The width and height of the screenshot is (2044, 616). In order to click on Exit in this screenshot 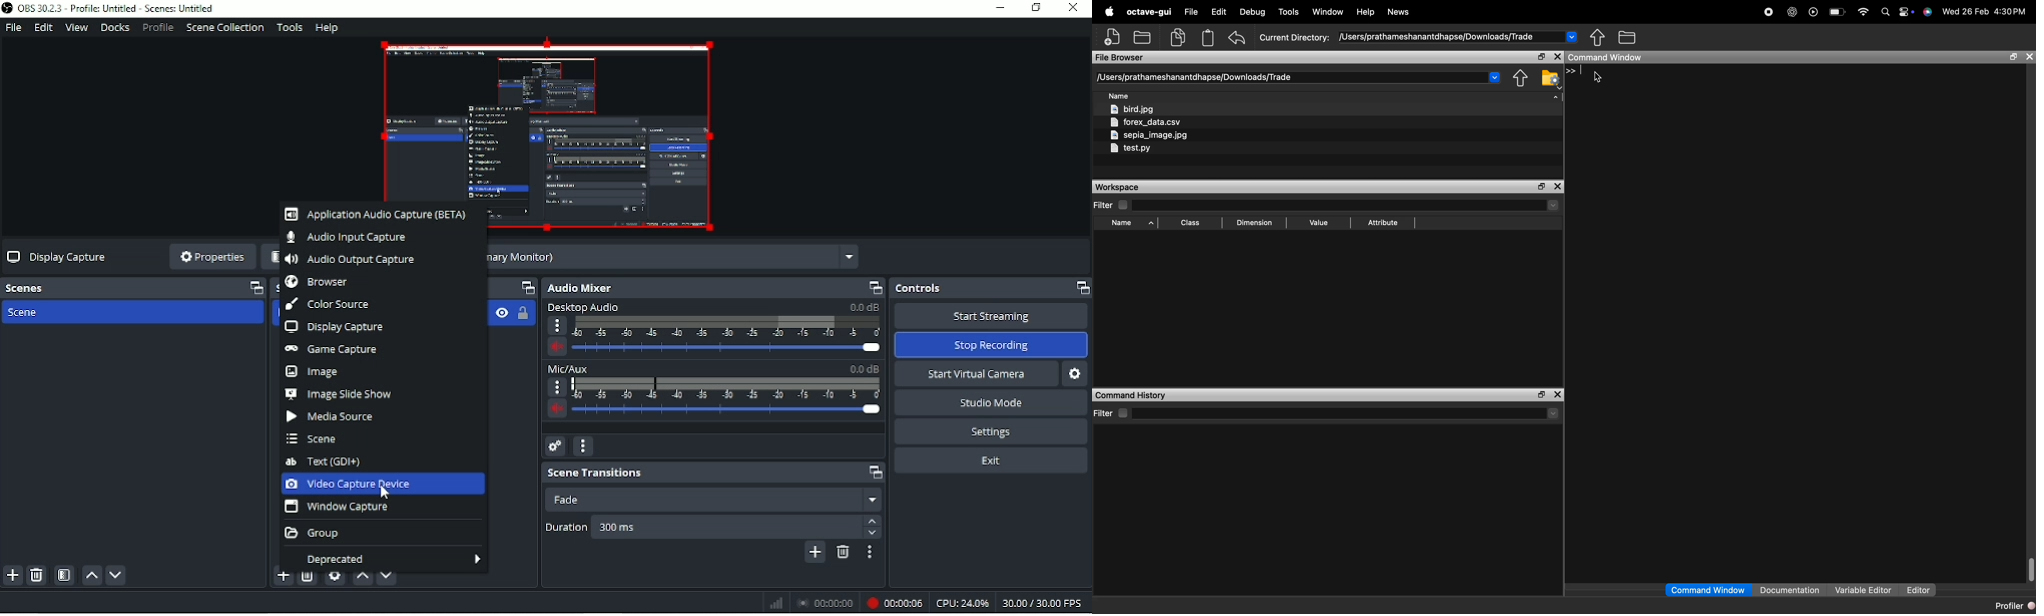, I will do `click(991, 460)`.